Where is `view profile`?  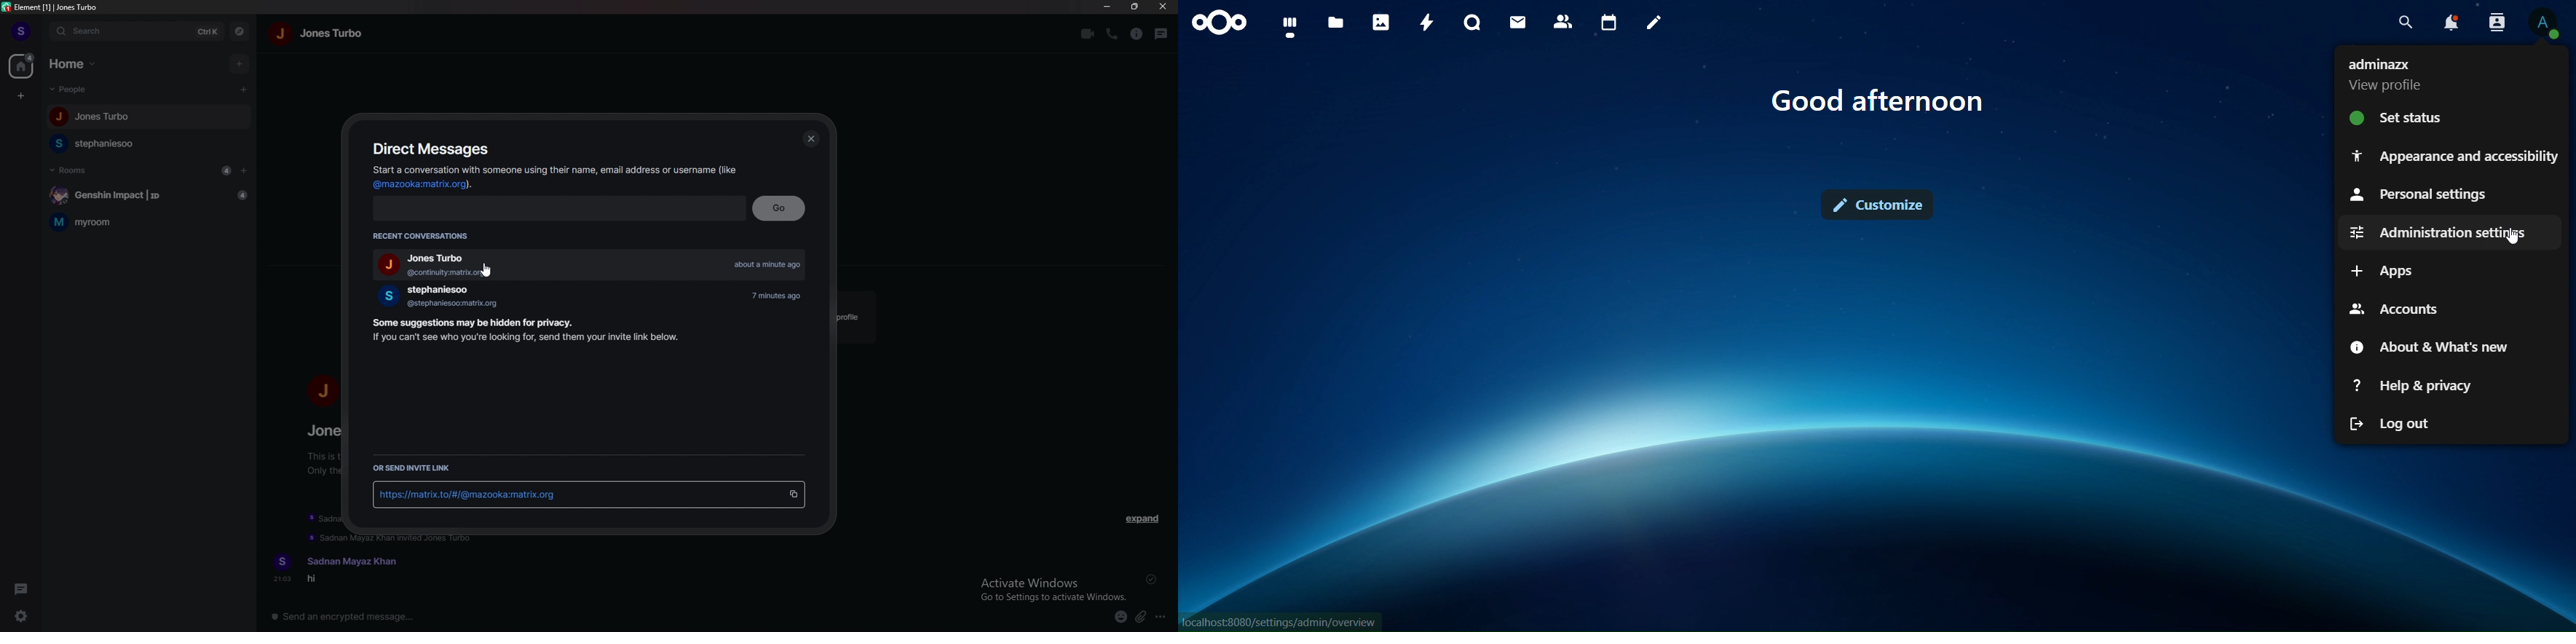
view profile is located at coordinates (2547, 25).